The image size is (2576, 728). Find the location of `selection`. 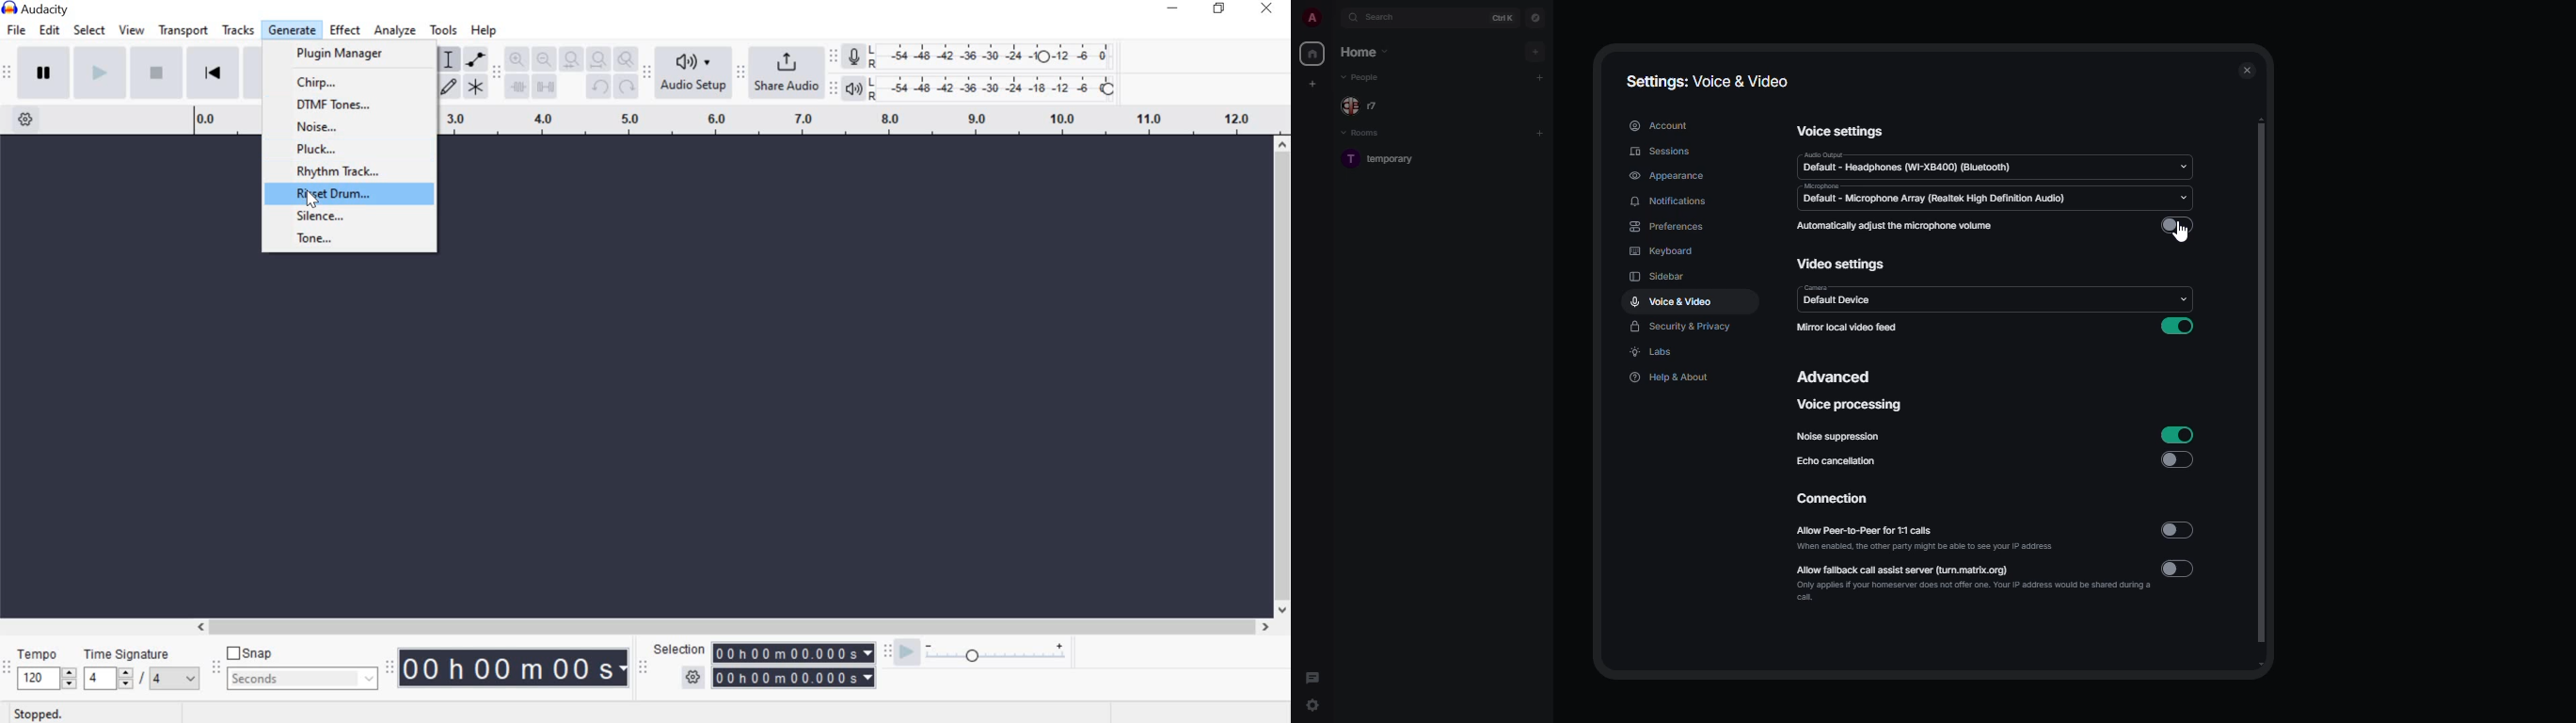

selection is located at coordinates (678, 649).